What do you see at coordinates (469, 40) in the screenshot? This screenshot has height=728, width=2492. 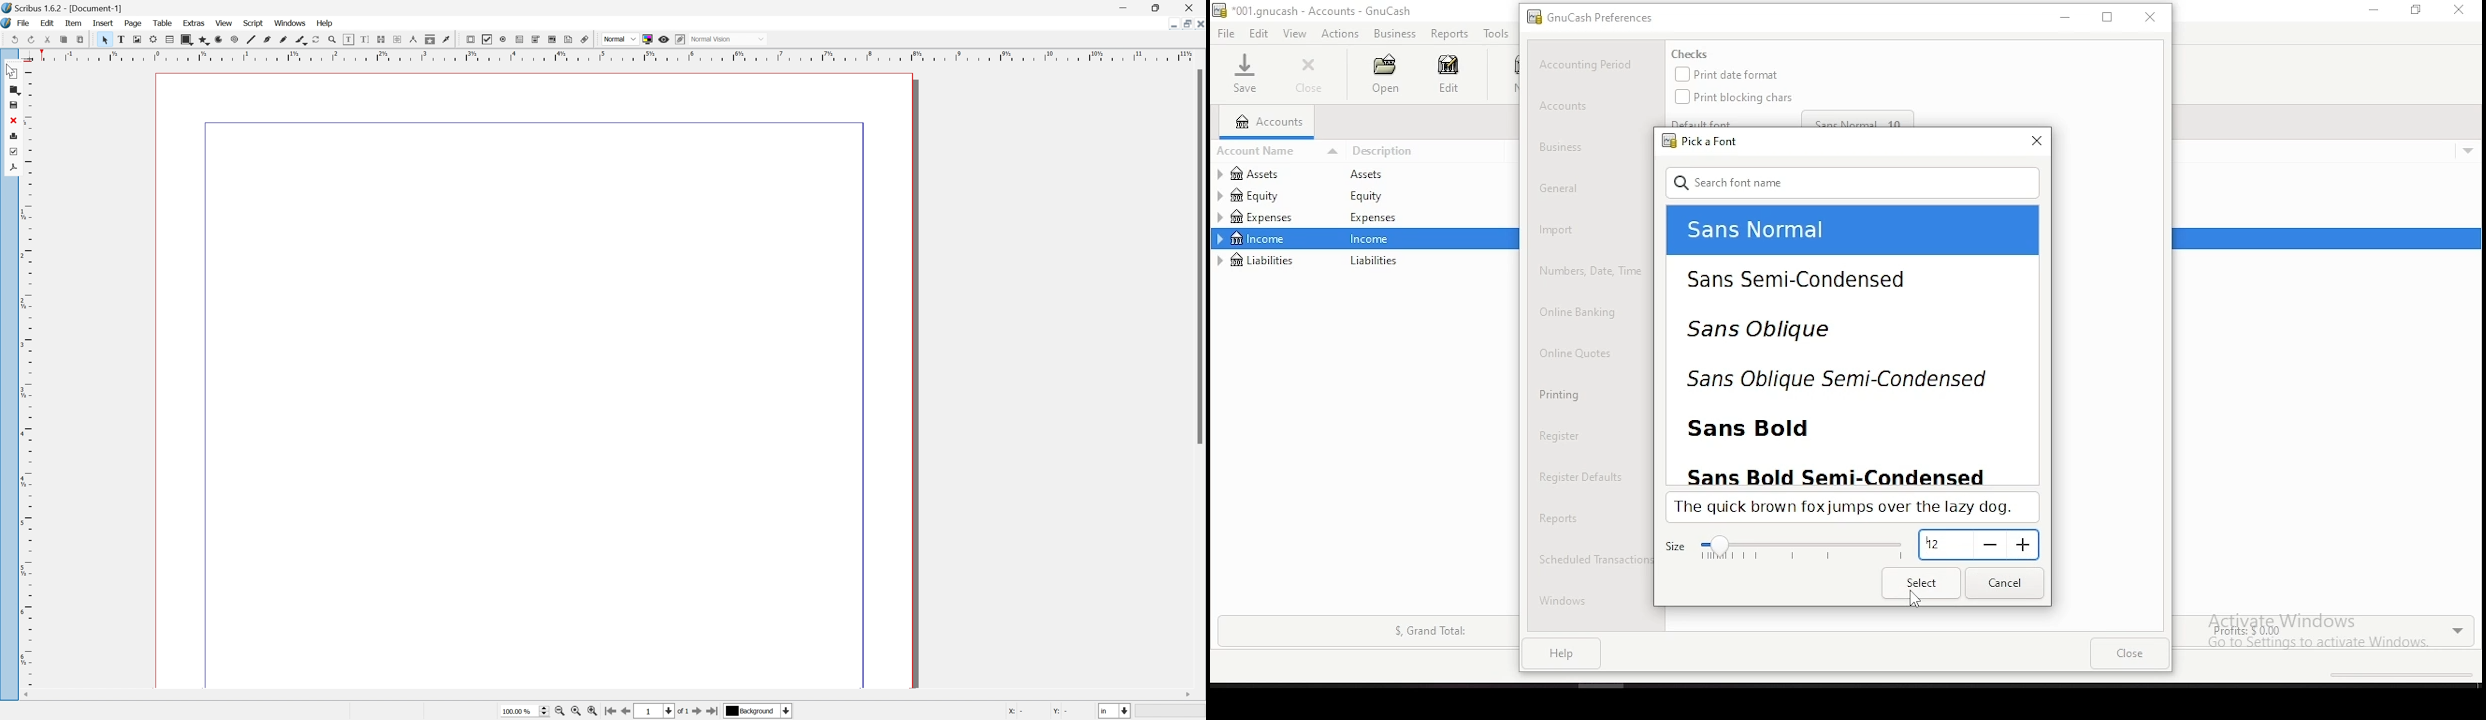 I see `edit contents of frame` at bounding box center [469, 40].